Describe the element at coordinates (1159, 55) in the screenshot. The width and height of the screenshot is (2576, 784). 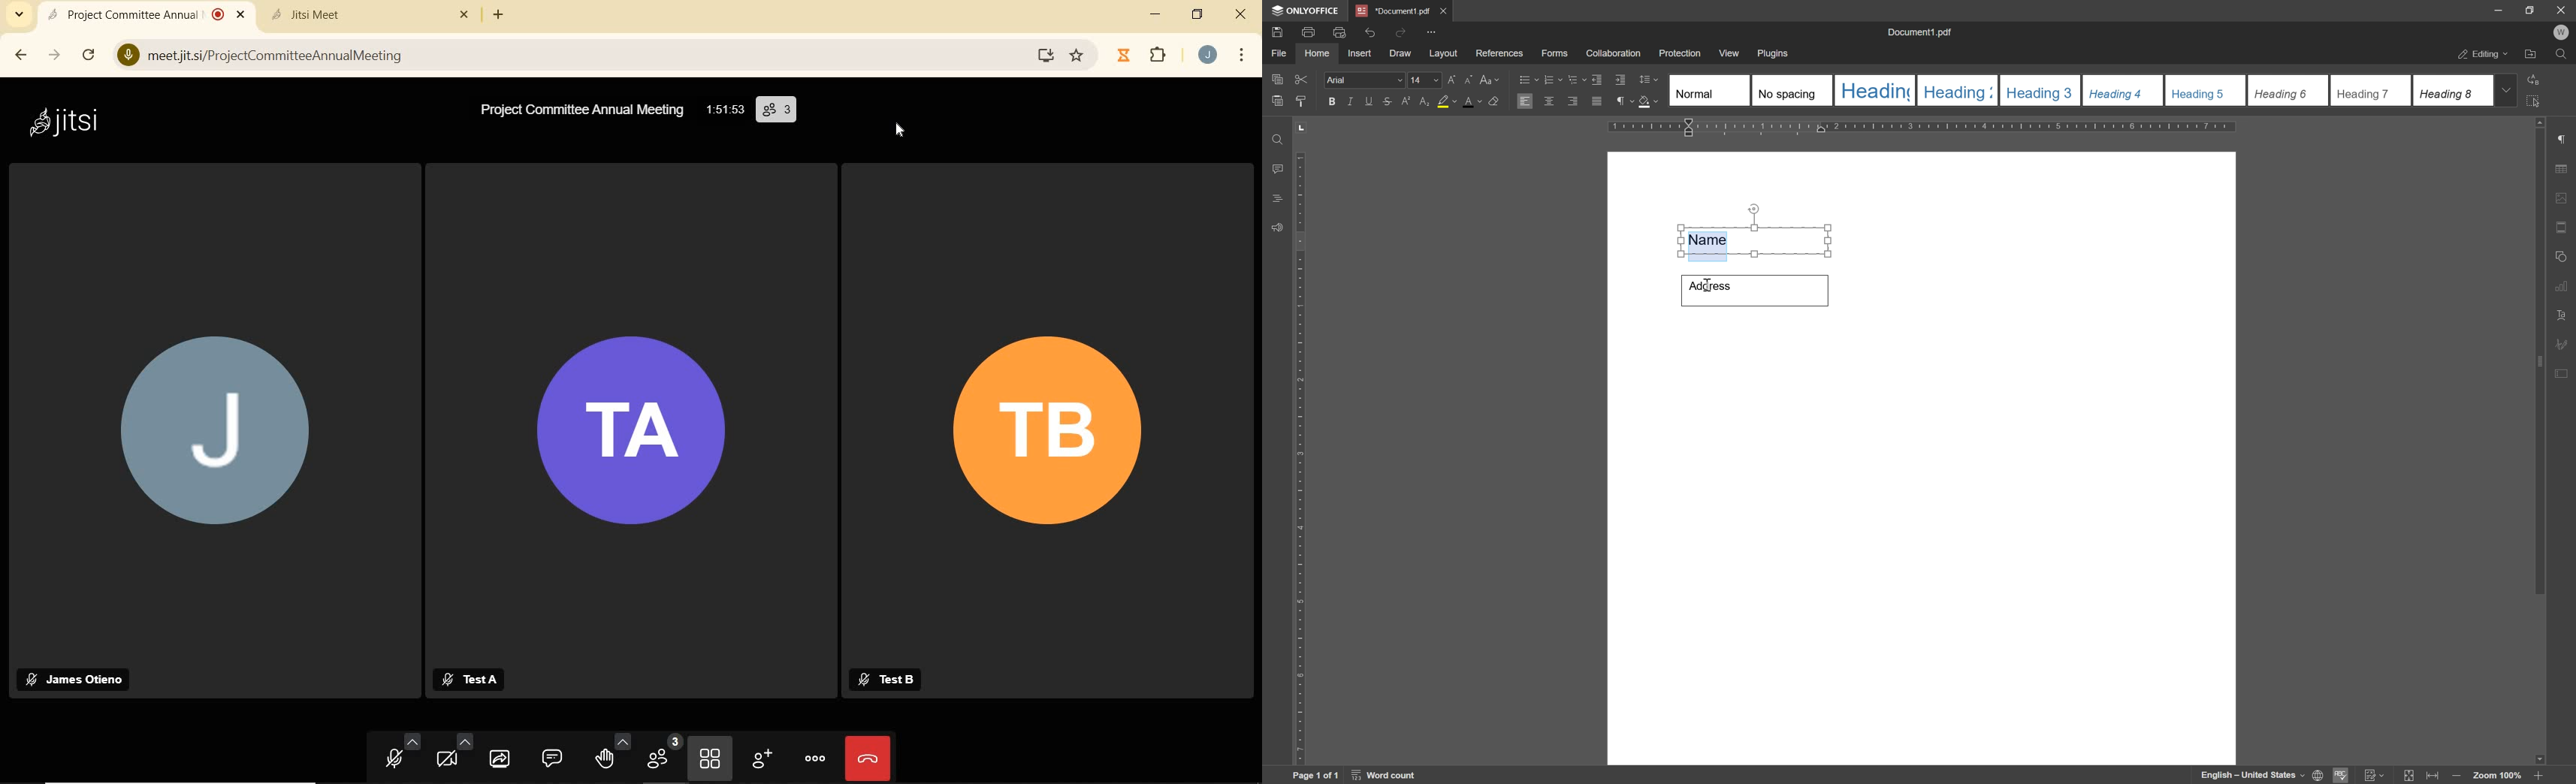
I see `extensions` at that location.